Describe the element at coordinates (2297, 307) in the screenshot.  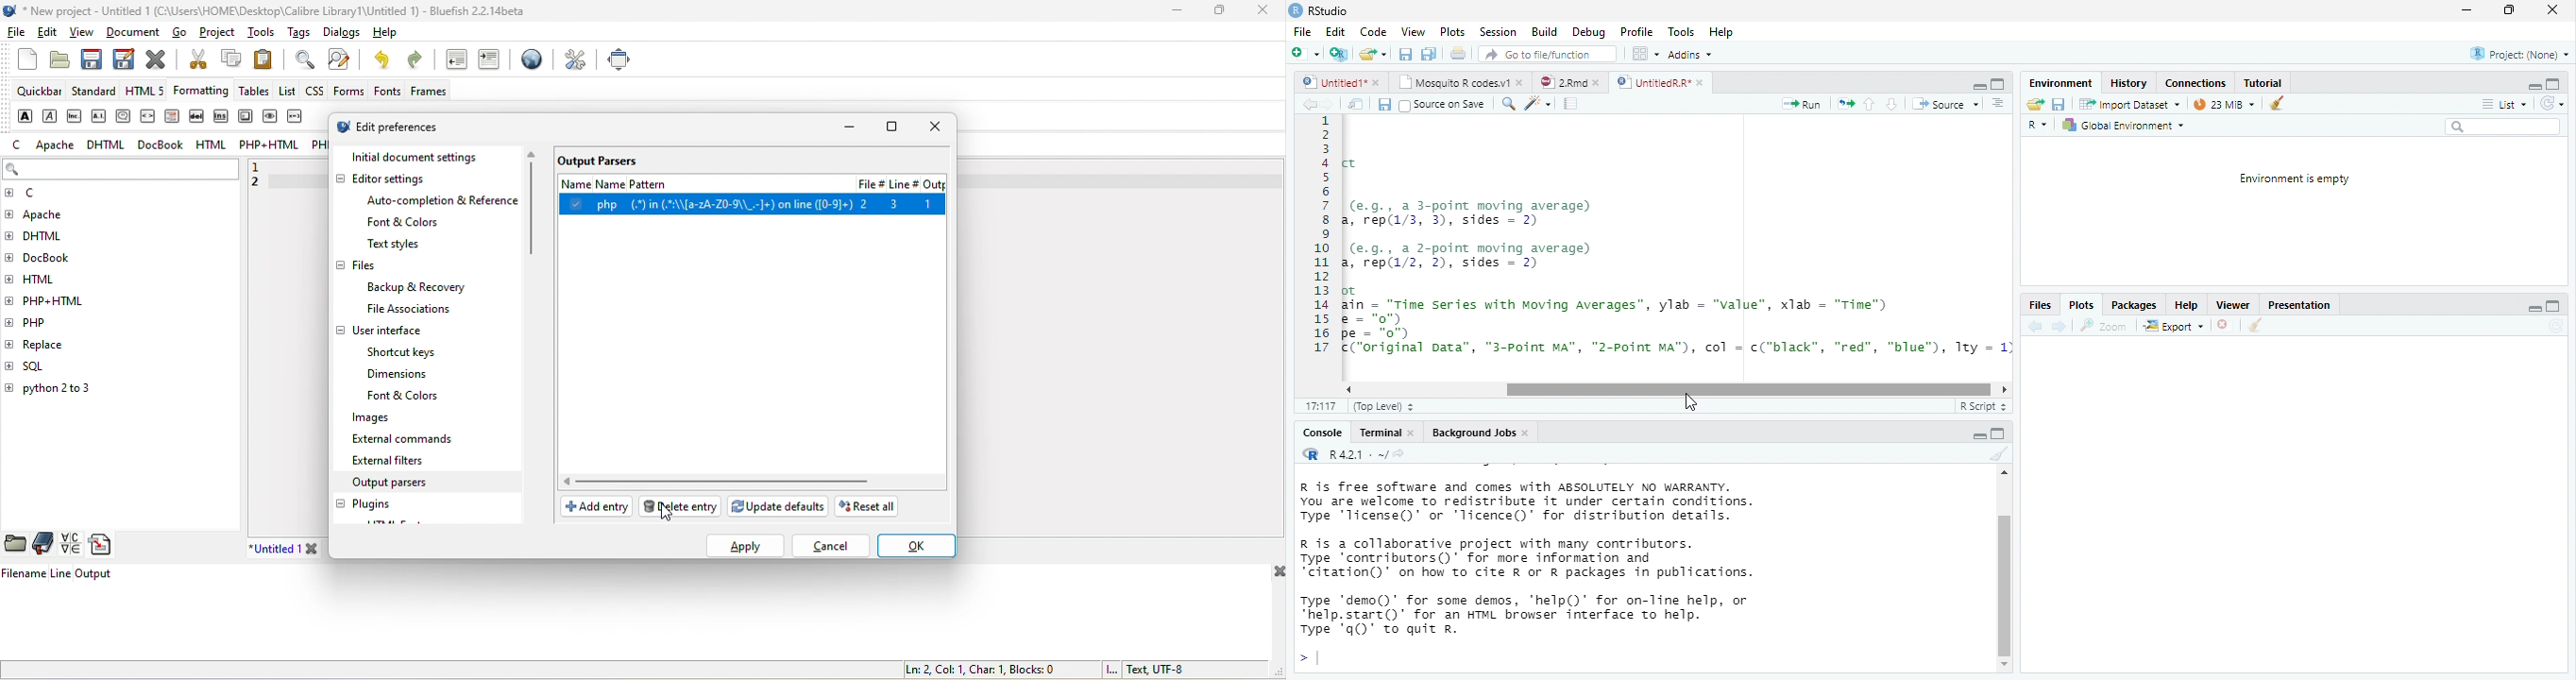
I see `Presentation` at that location.